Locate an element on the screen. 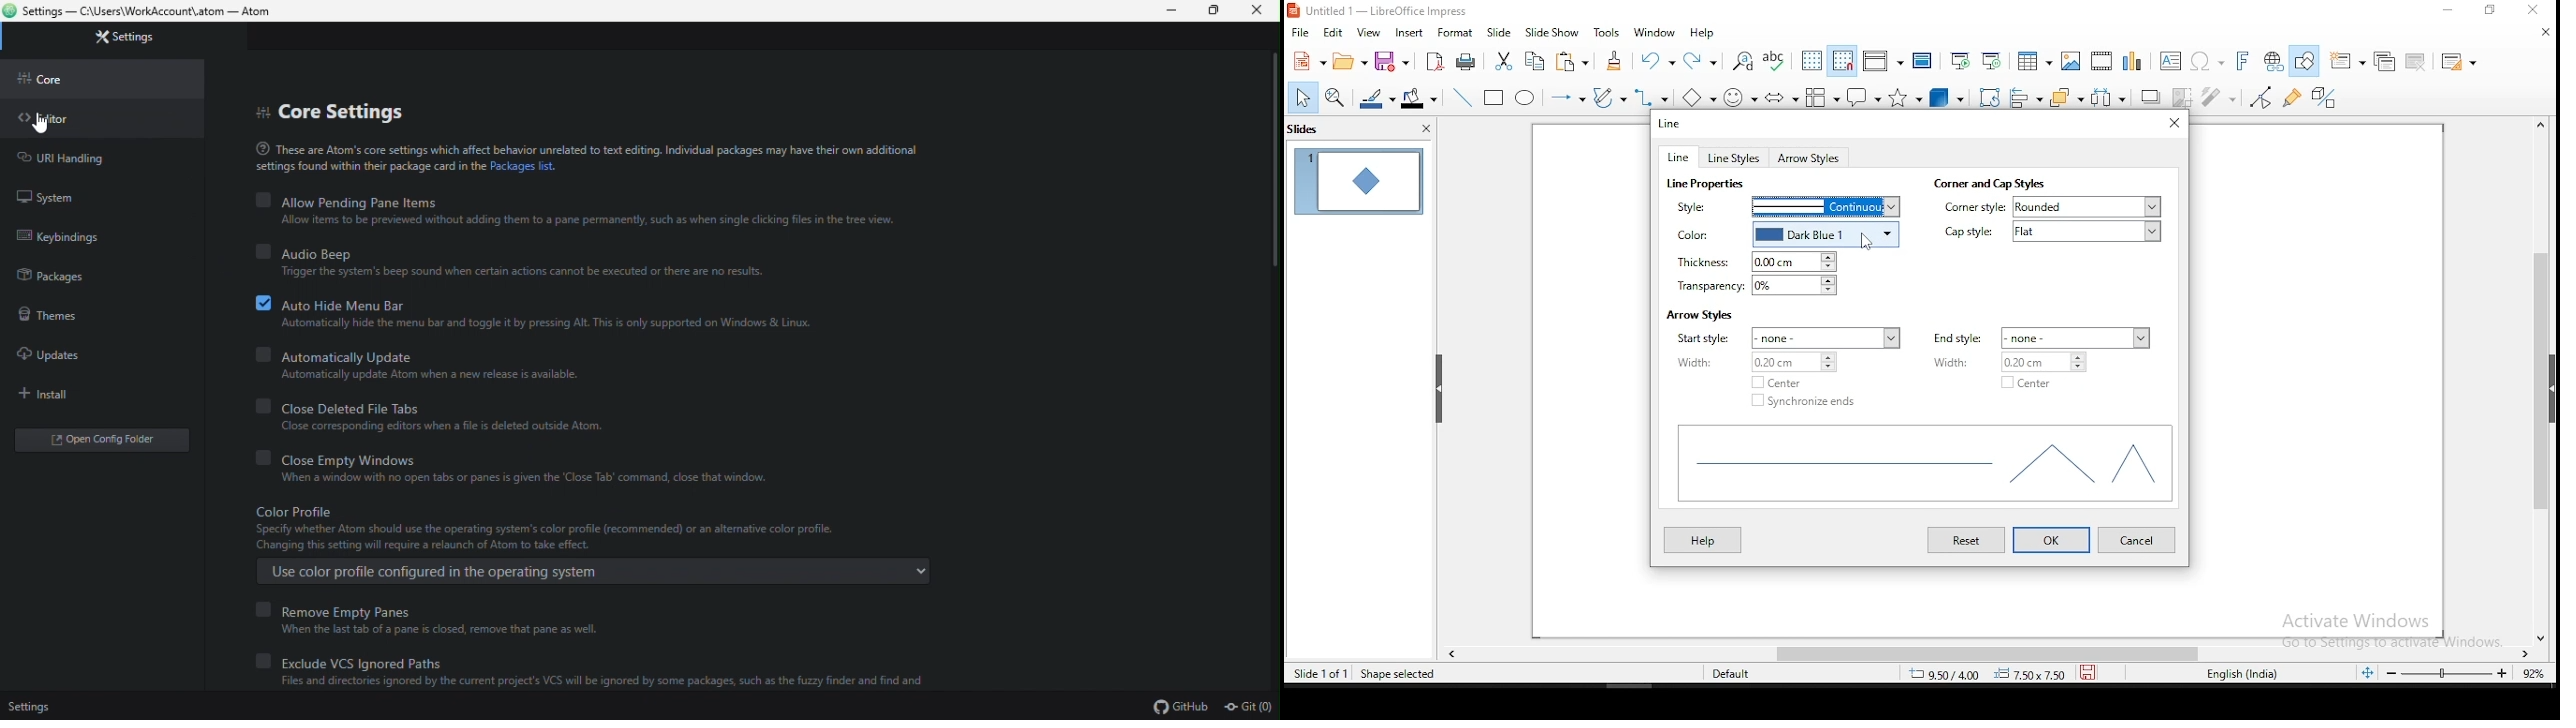 The height and width of the screenshot is (728, 2576). print is located at coordinates (1469, 60).